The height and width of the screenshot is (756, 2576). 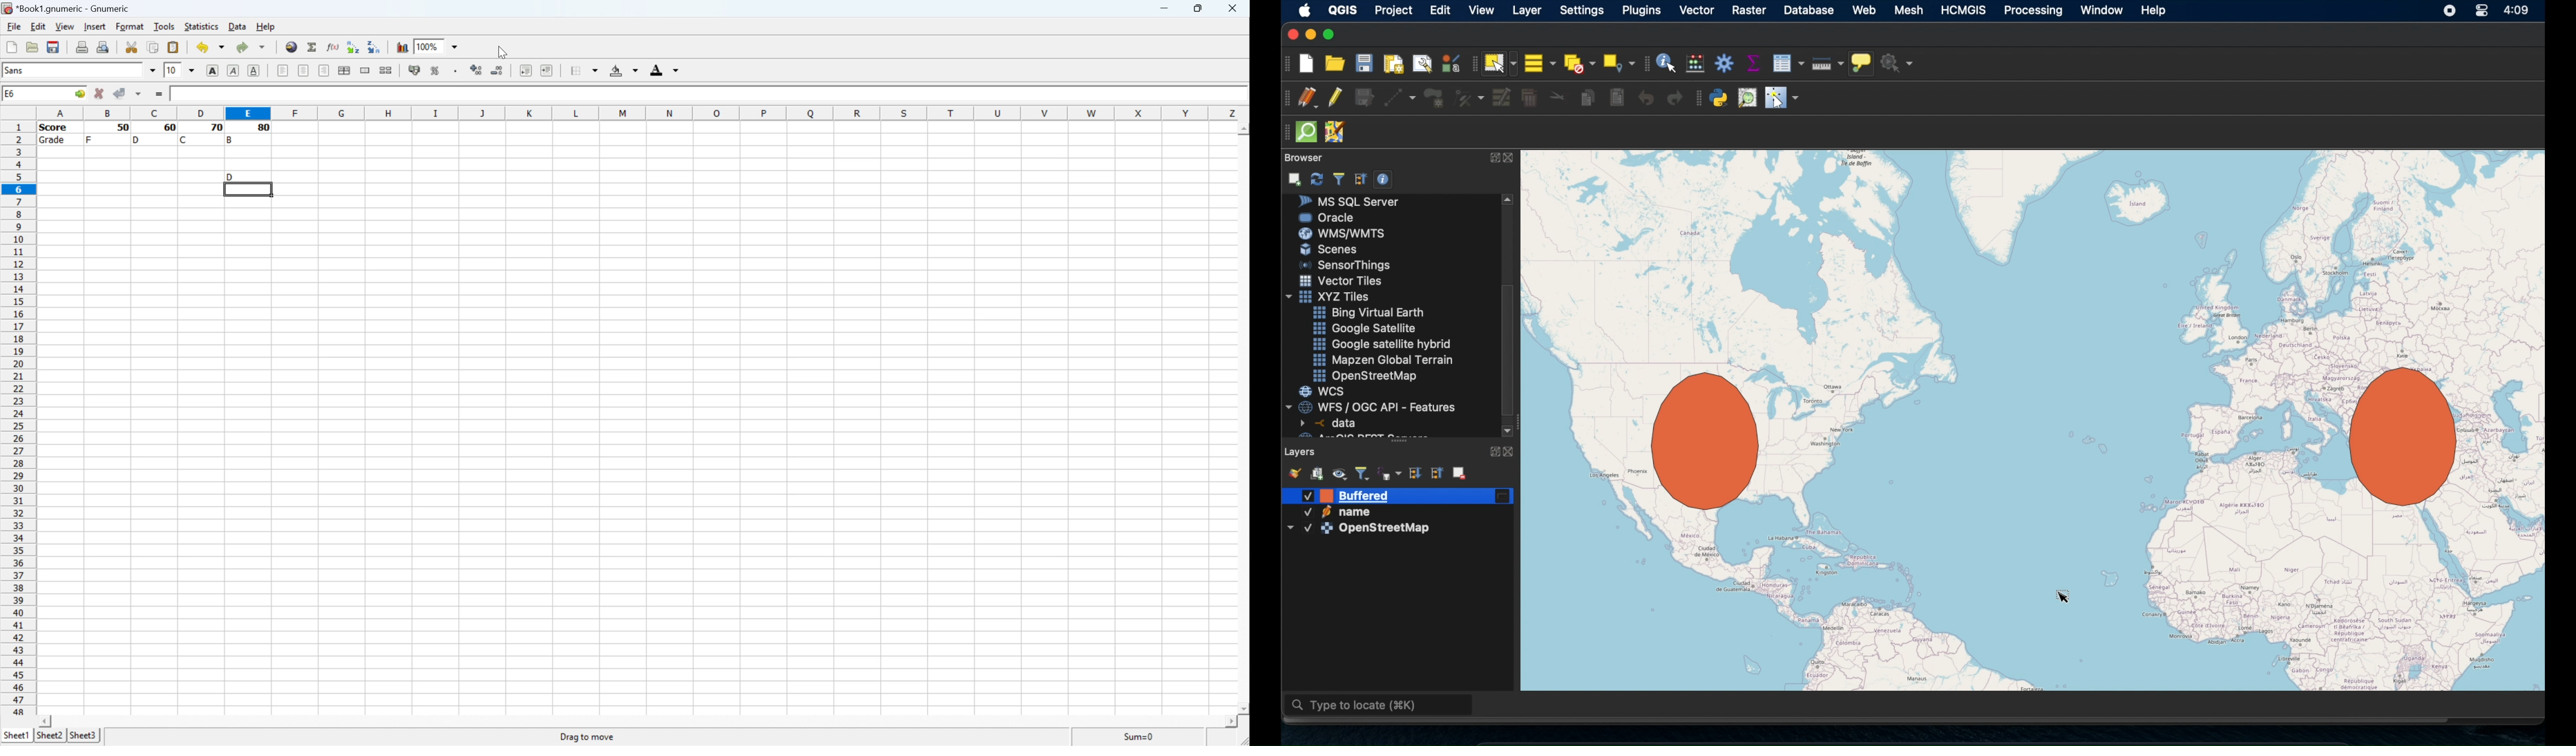 What do you see at coordinates (1363, 472) in the screenshot?
I see `filter legend` at bounding box center [1363, 472].